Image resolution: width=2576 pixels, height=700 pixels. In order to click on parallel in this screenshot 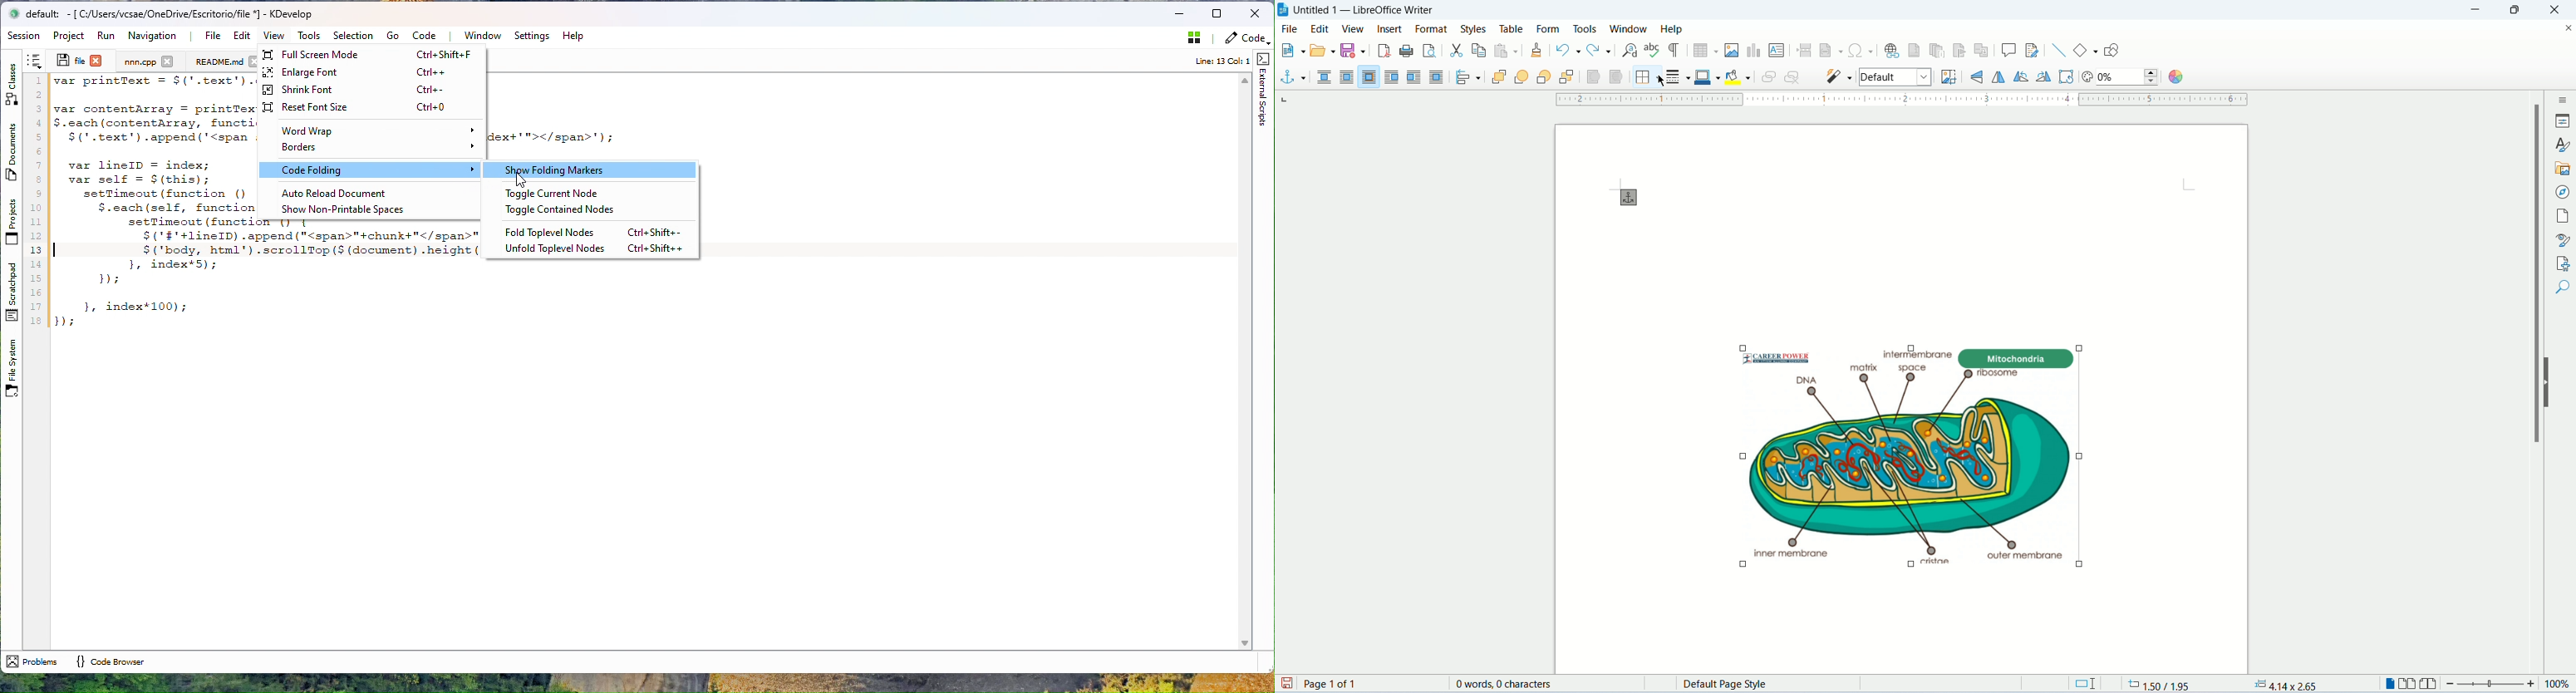, I will do `click(1349, 77)`.